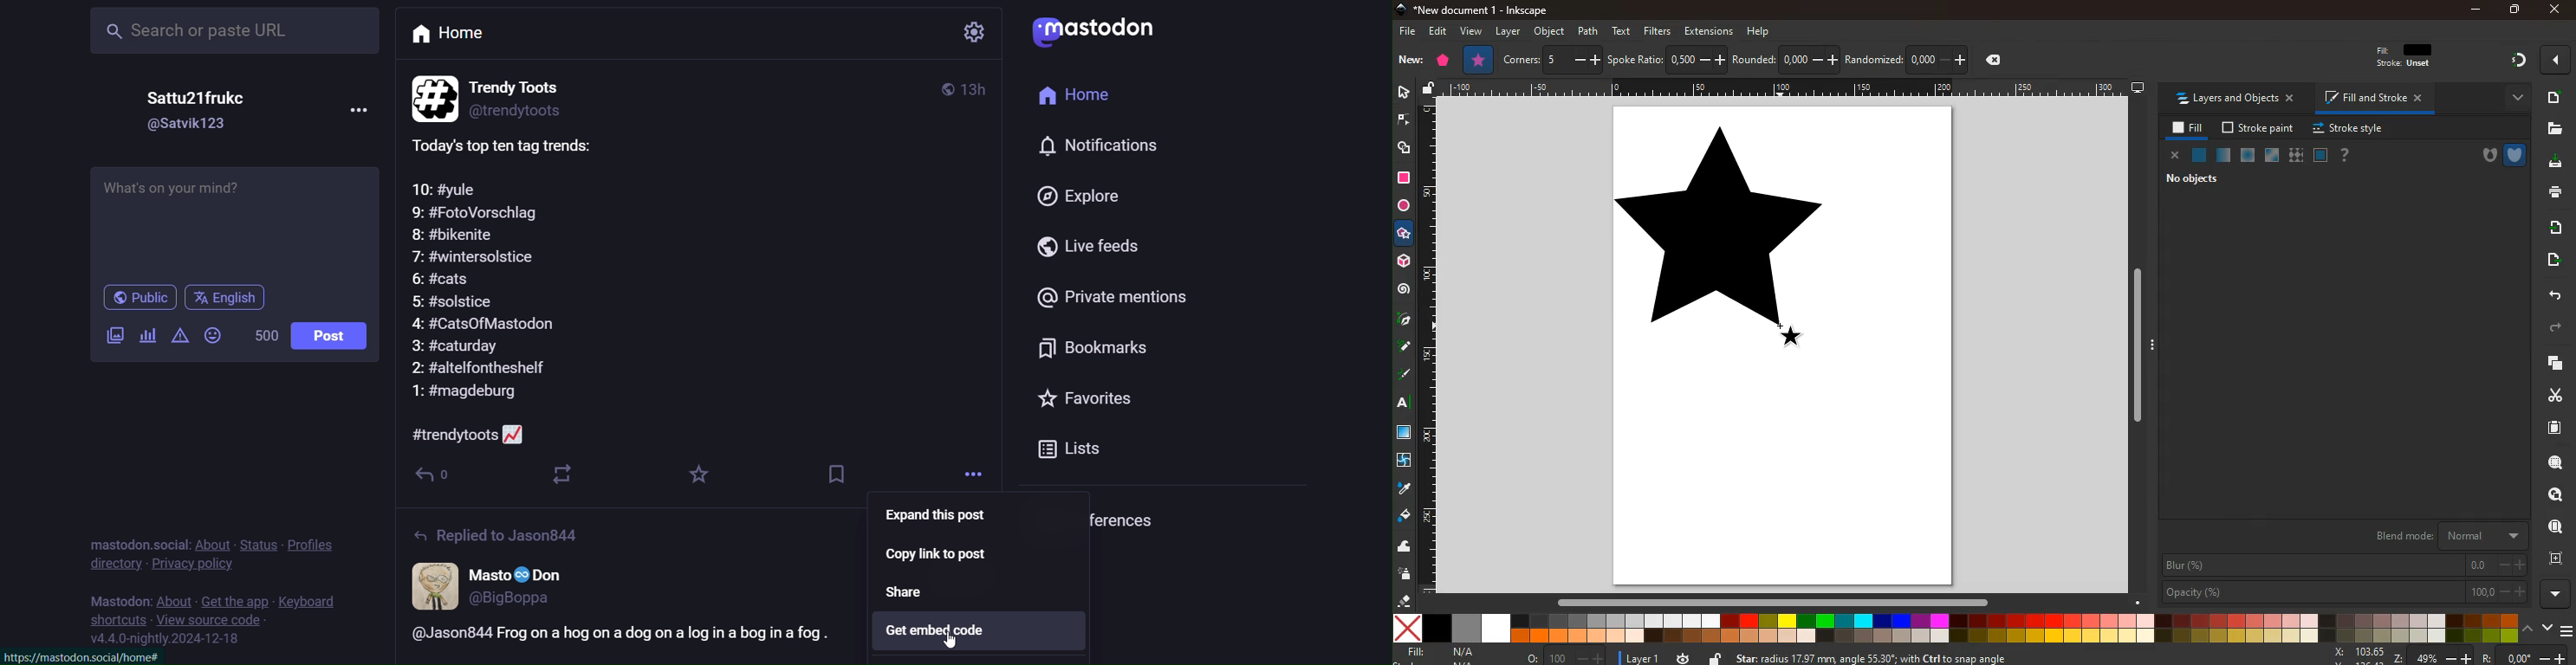  Describe the element at coordinates (2556, 559) in the screenshot. I see `frame` at that location.